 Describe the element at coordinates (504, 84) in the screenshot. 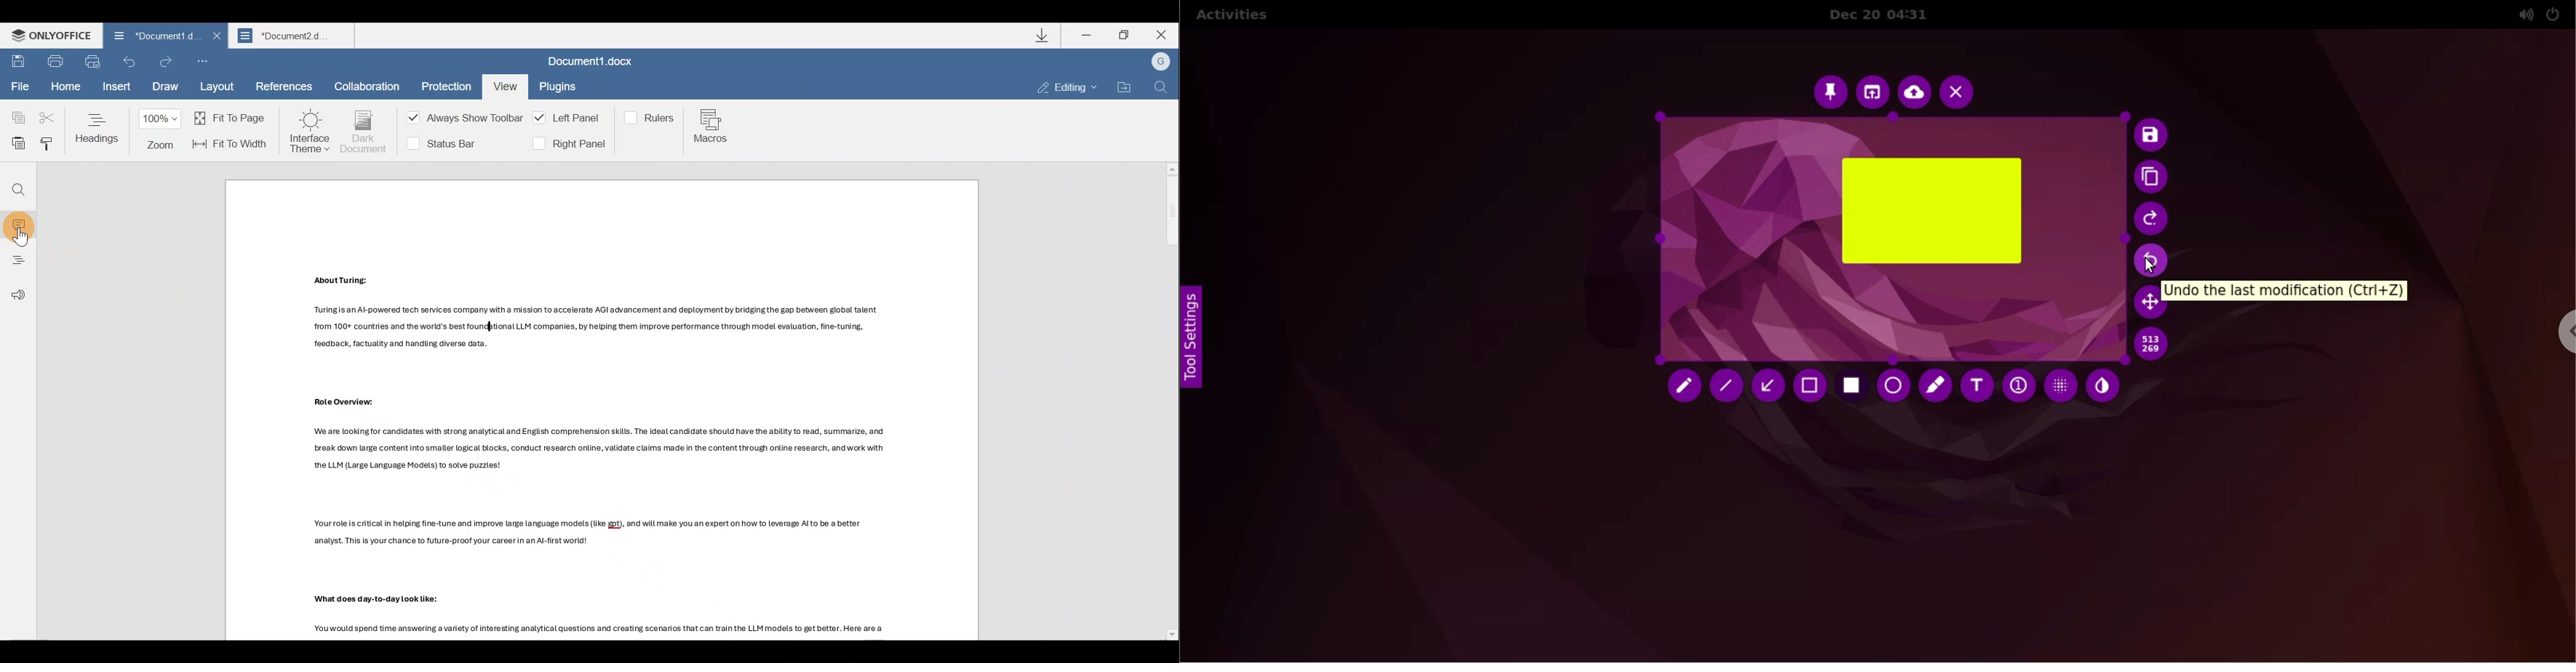

I see `View` at that location.